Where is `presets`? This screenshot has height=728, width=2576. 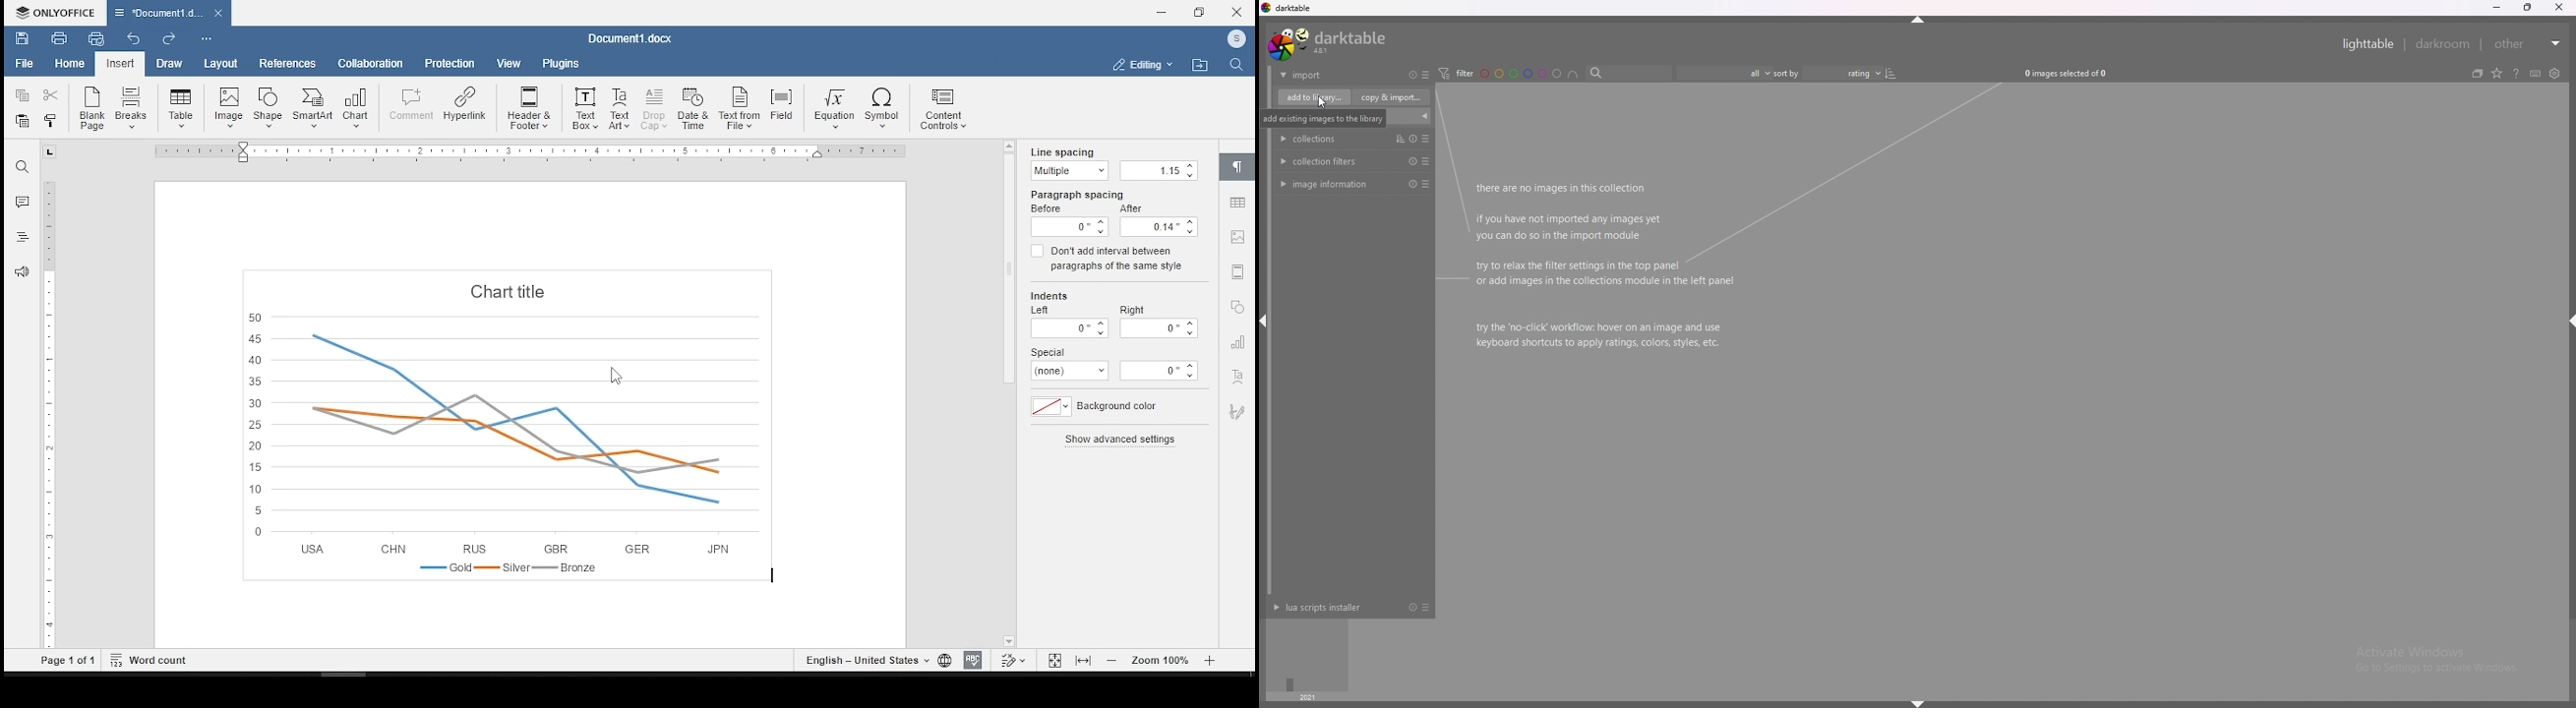 presets is located at coordinates (1425, 75).